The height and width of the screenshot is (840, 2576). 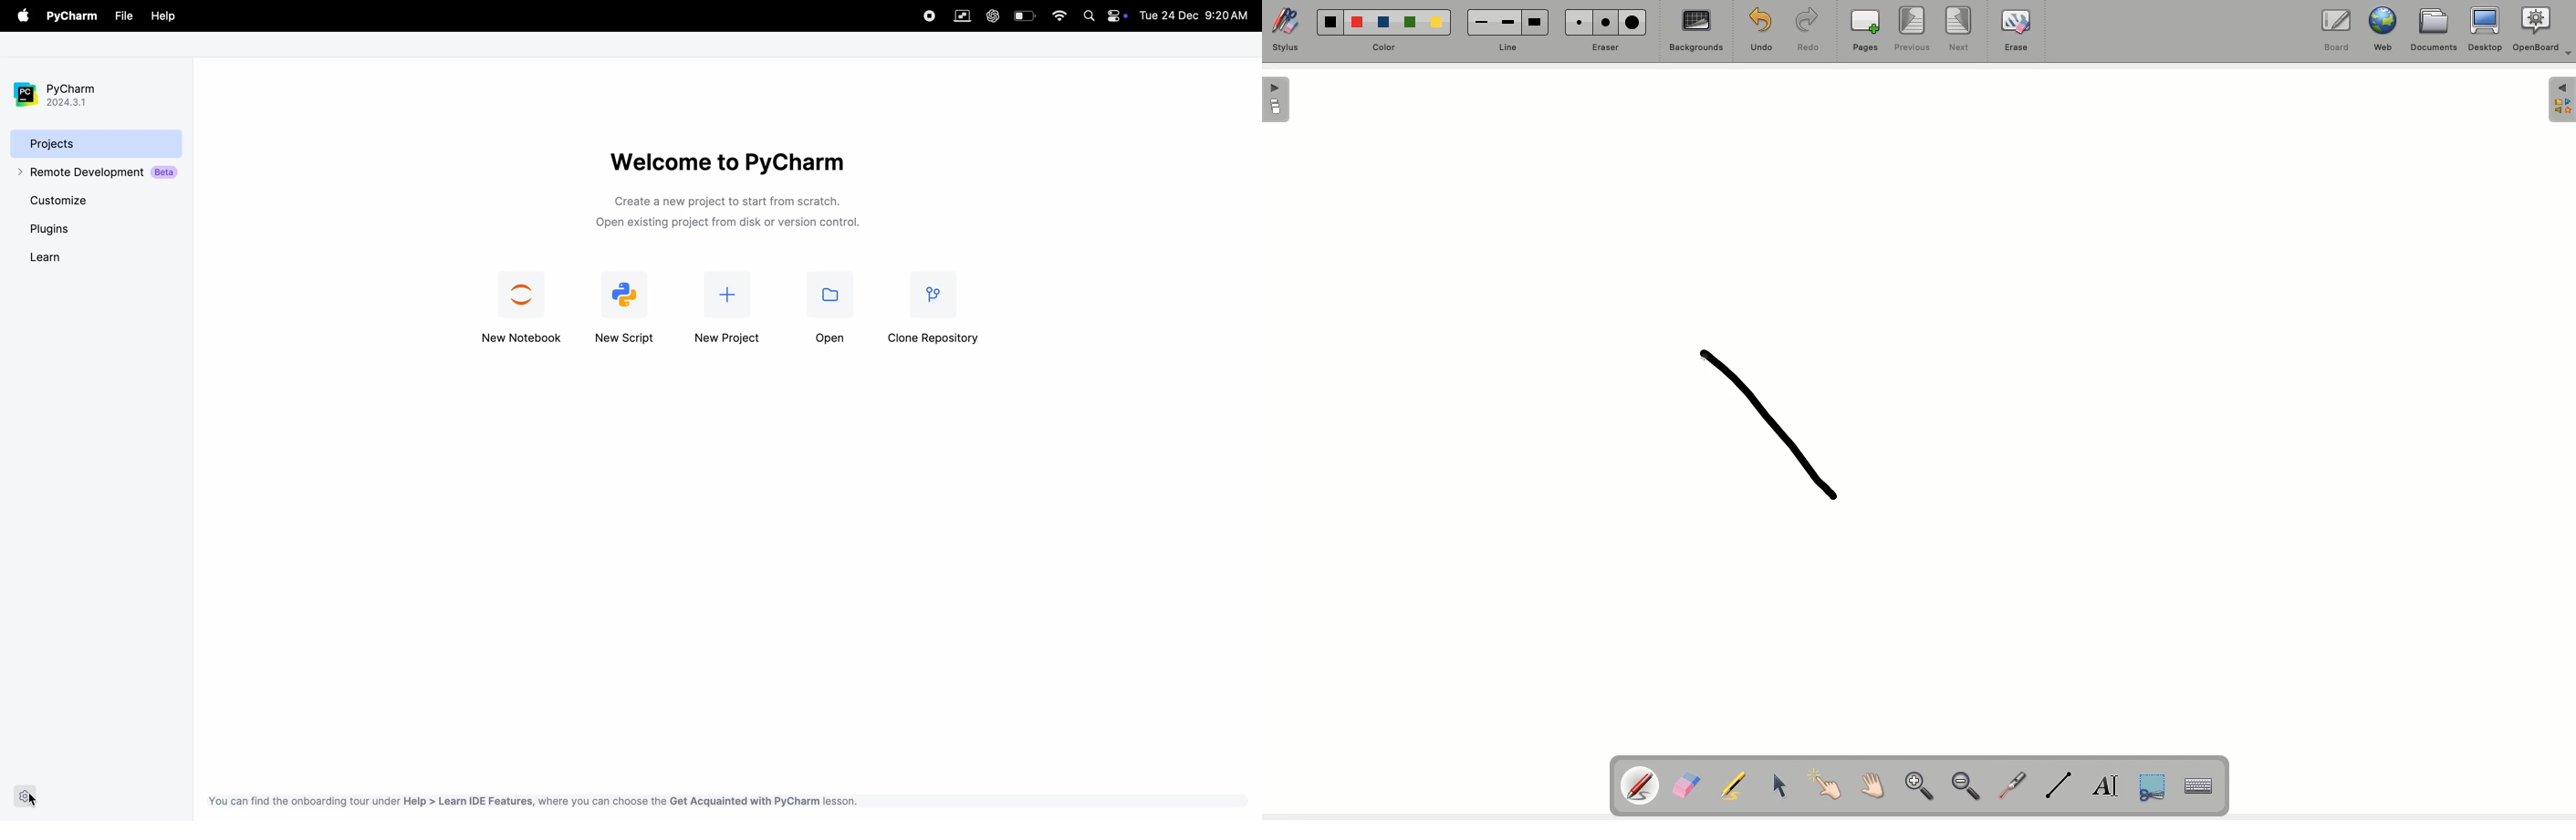 What do you see at coordinates (79, 199) in the screenshot?
I see `customize` at bounding box center [79, 199].